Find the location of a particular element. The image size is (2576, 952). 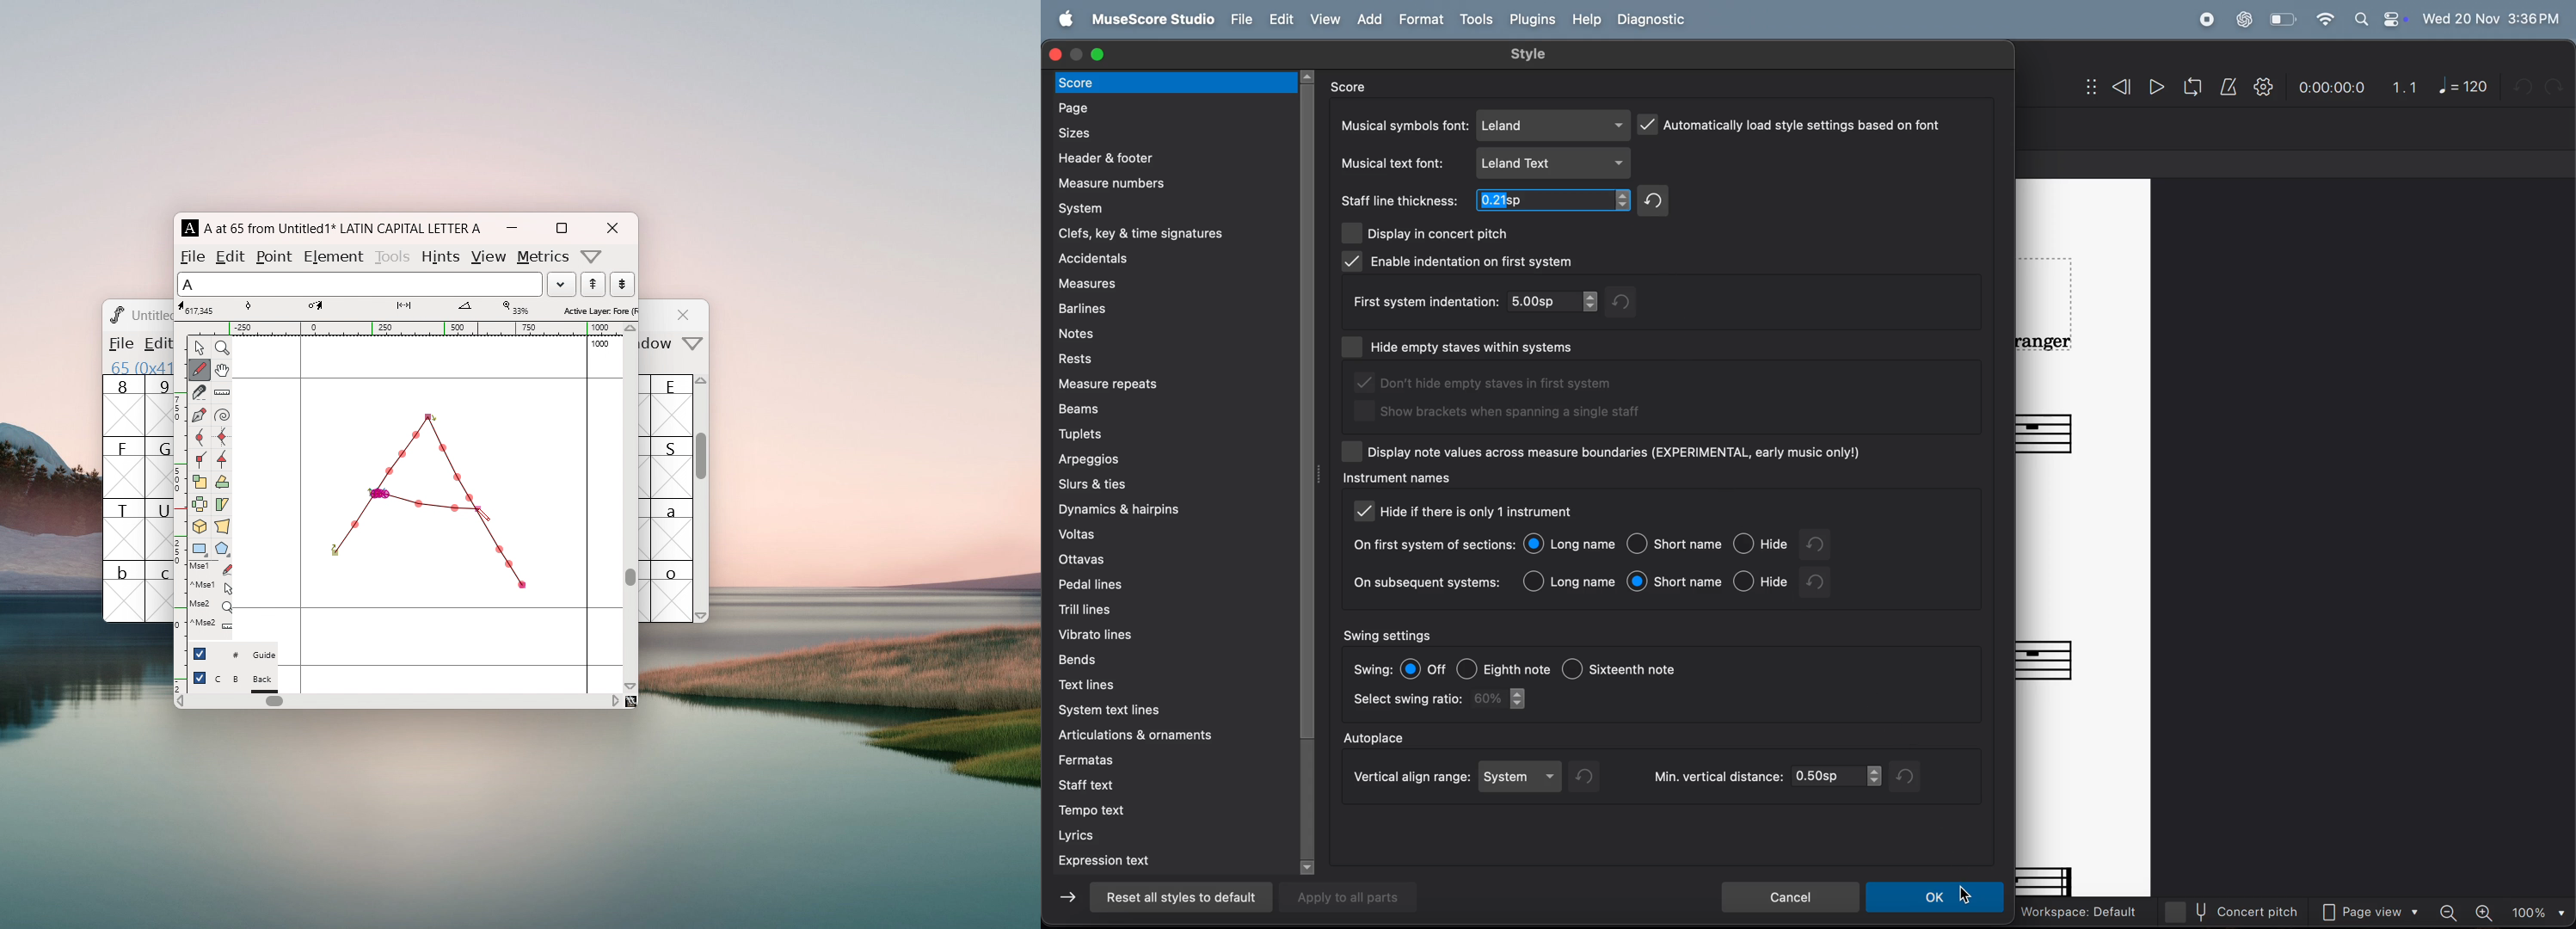

fermates is located at coordinates (1169, 759).